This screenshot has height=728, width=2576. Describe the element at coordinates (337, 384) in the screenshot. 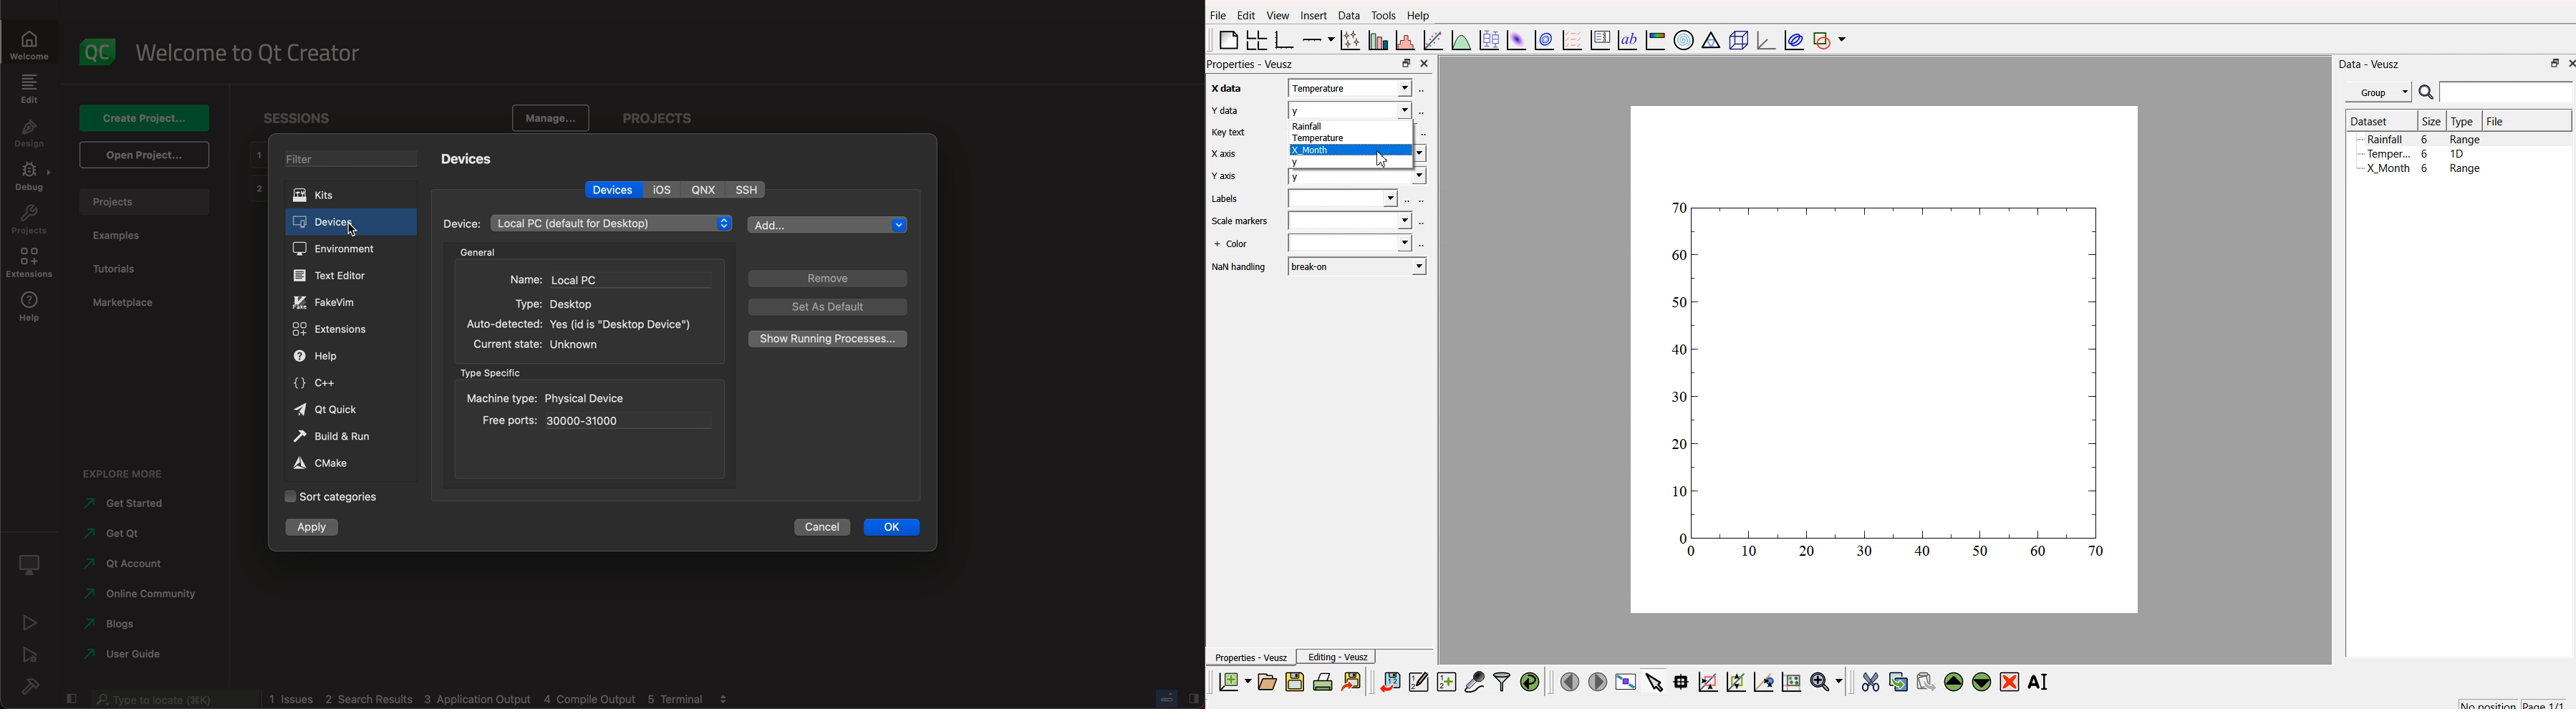

I see `C++` at that location.